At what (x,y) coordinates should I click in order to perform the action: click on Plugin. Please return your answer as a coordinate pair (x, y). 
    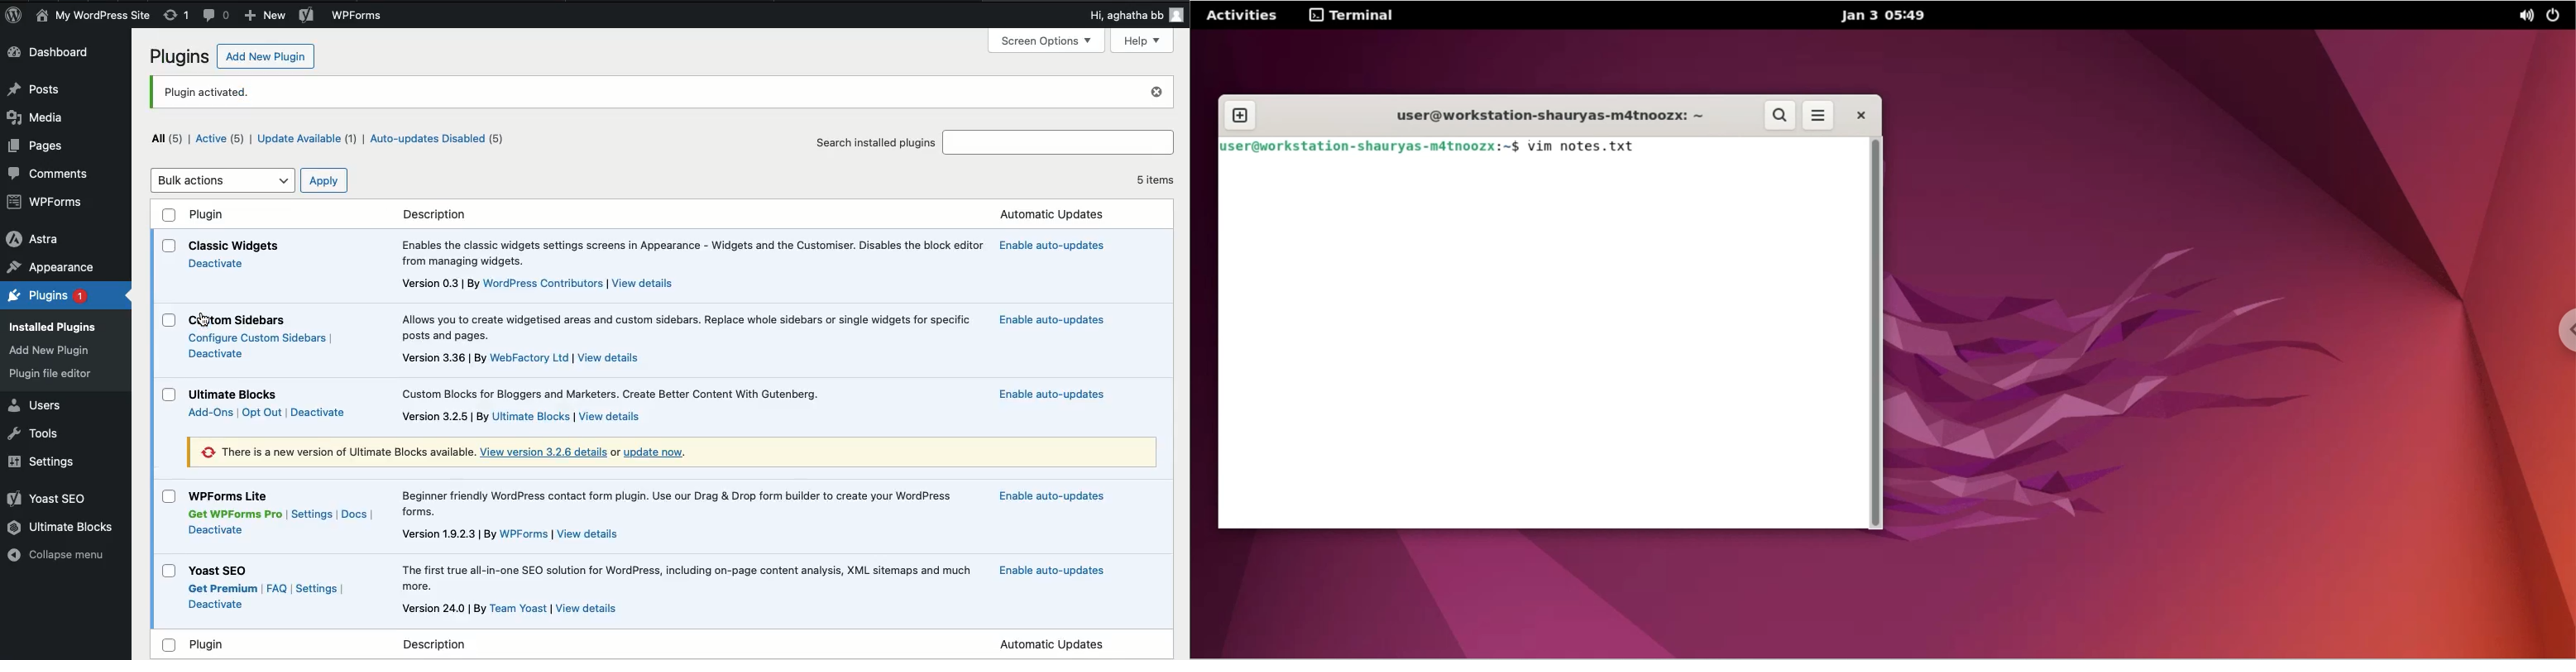
    Looking at the image, I should click on (632, 216).